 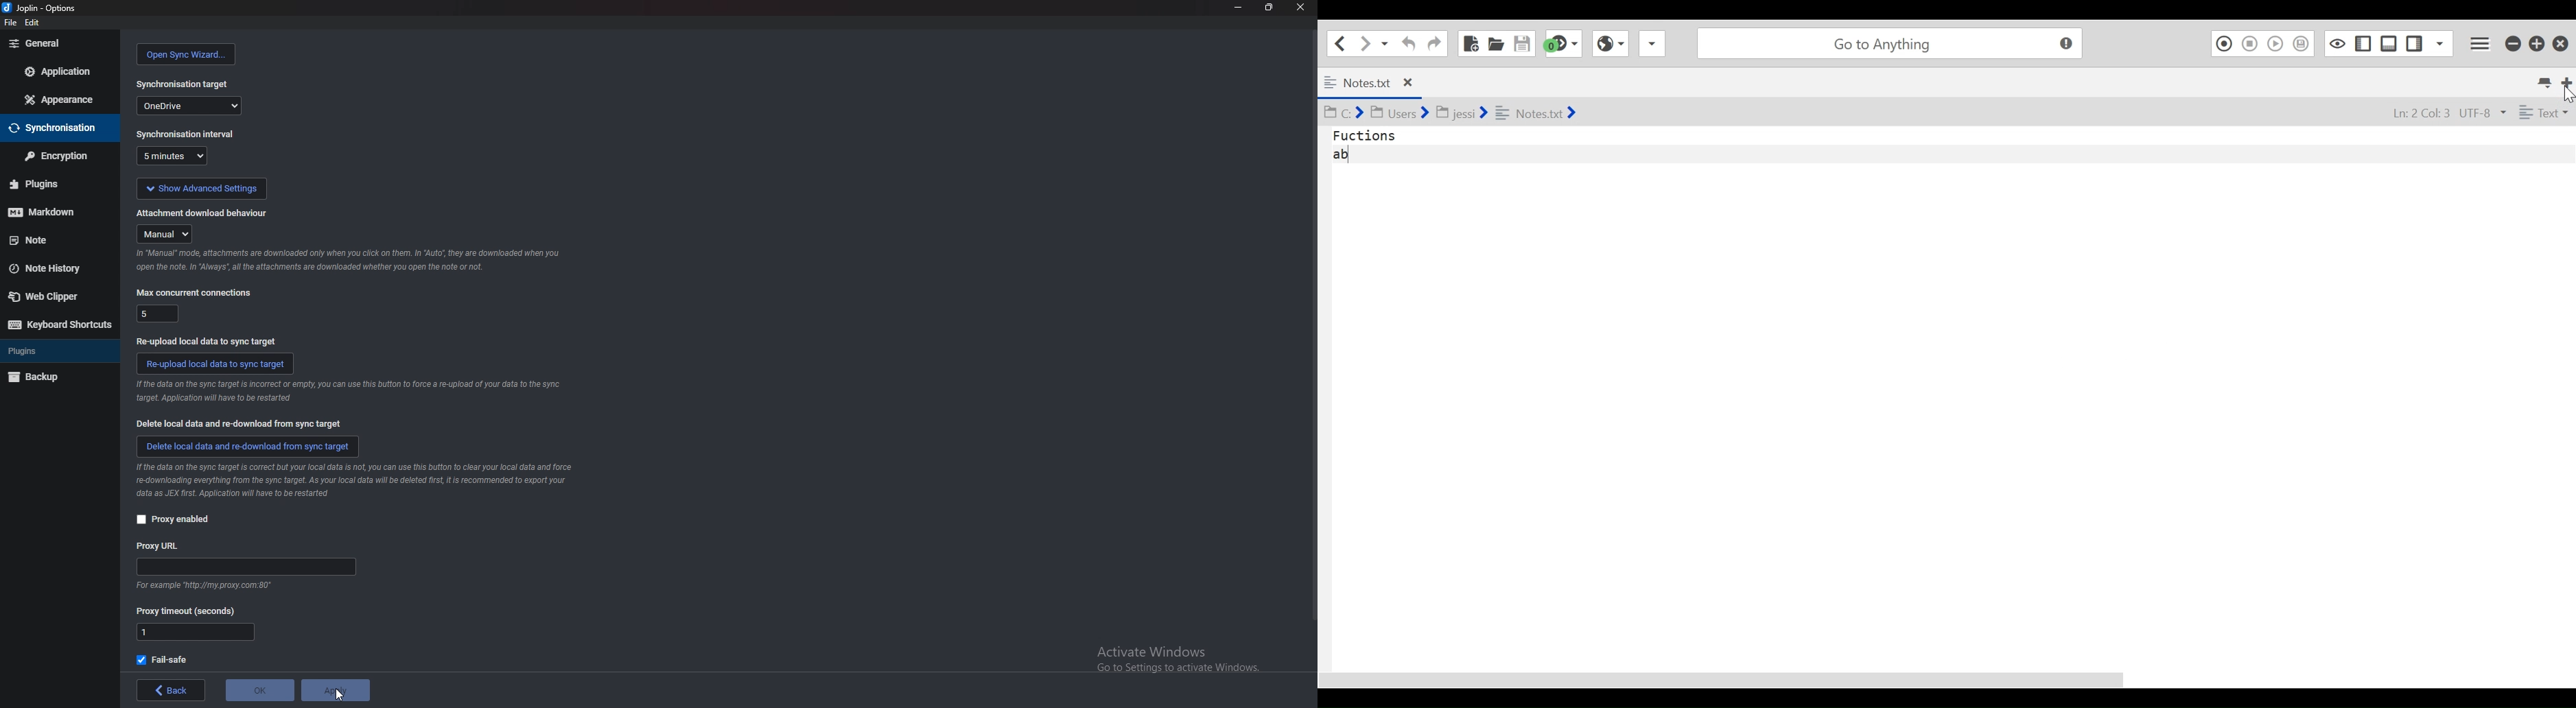 I want to click on resize, so click(x=1266, y=7).